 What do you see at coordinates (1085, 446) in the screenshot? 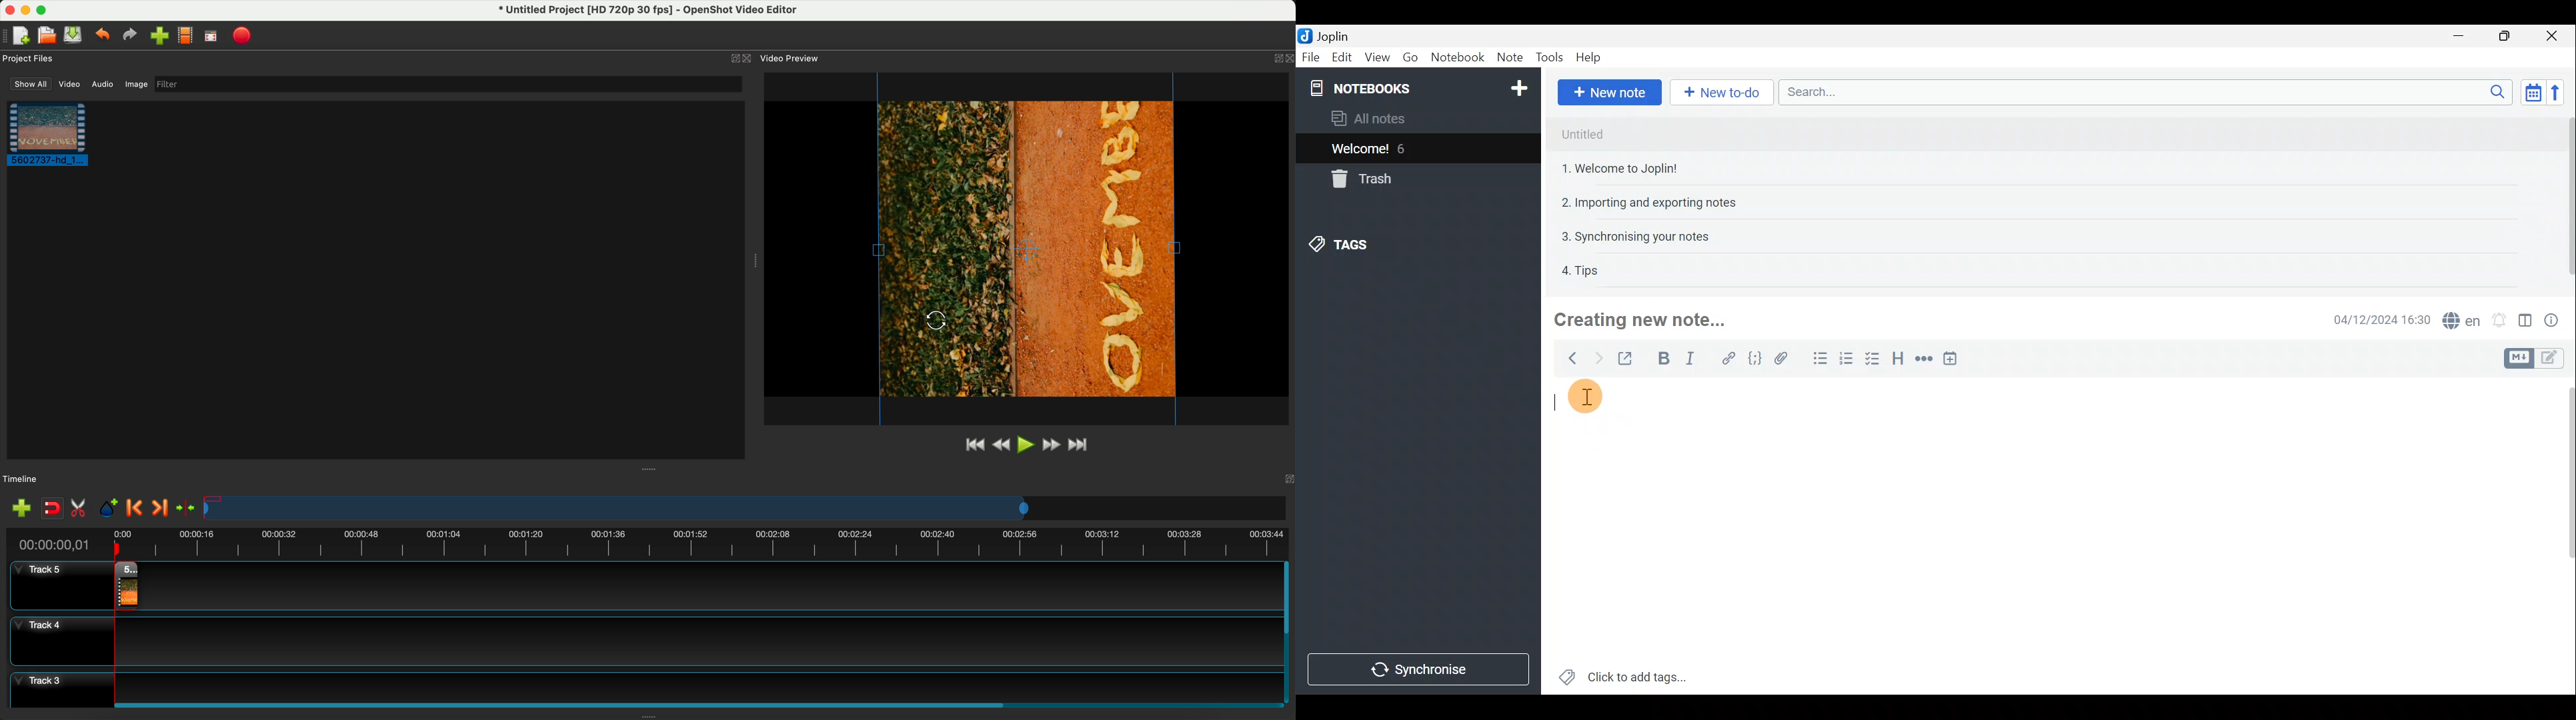
I see `jump to end` at bounding box center [1085, 446].